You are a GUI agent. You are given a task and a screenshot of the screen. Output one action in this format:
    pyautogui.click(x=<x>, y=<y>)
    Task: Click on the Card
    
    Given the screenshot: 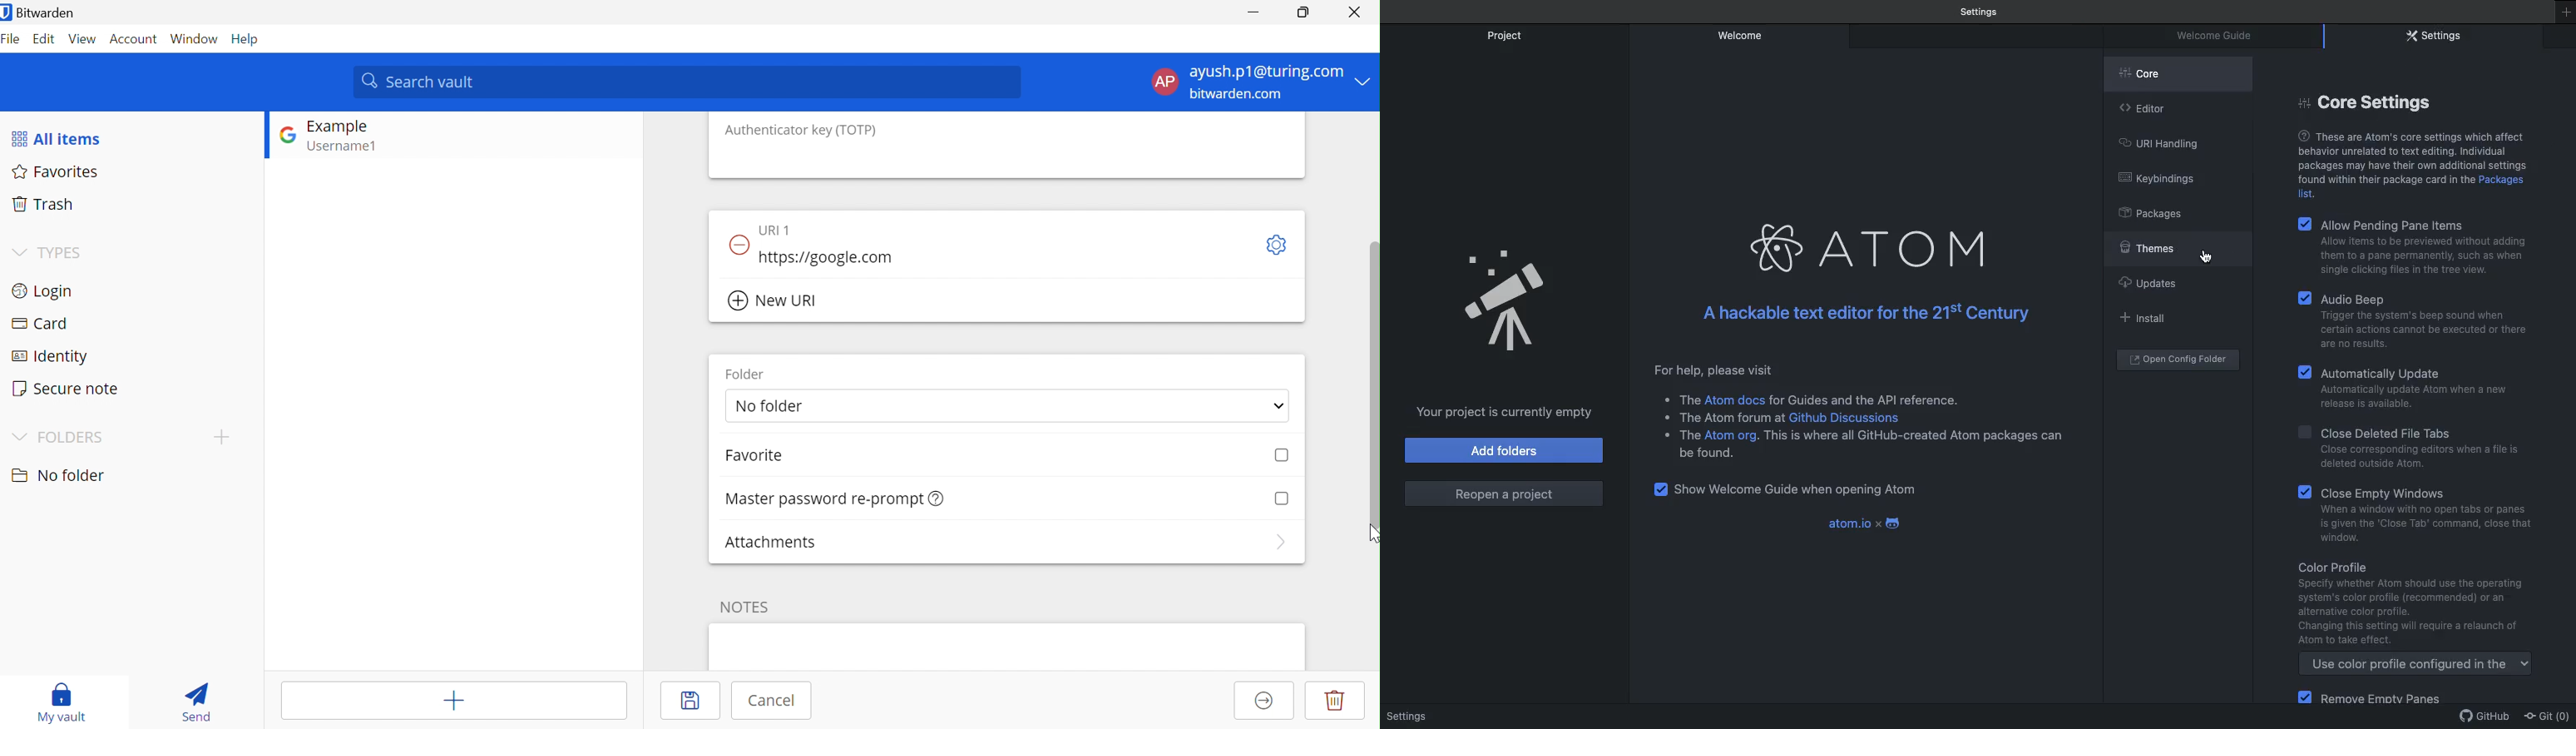 What is the action you would take?
    pyautogui.click(x=40, y=322)
    